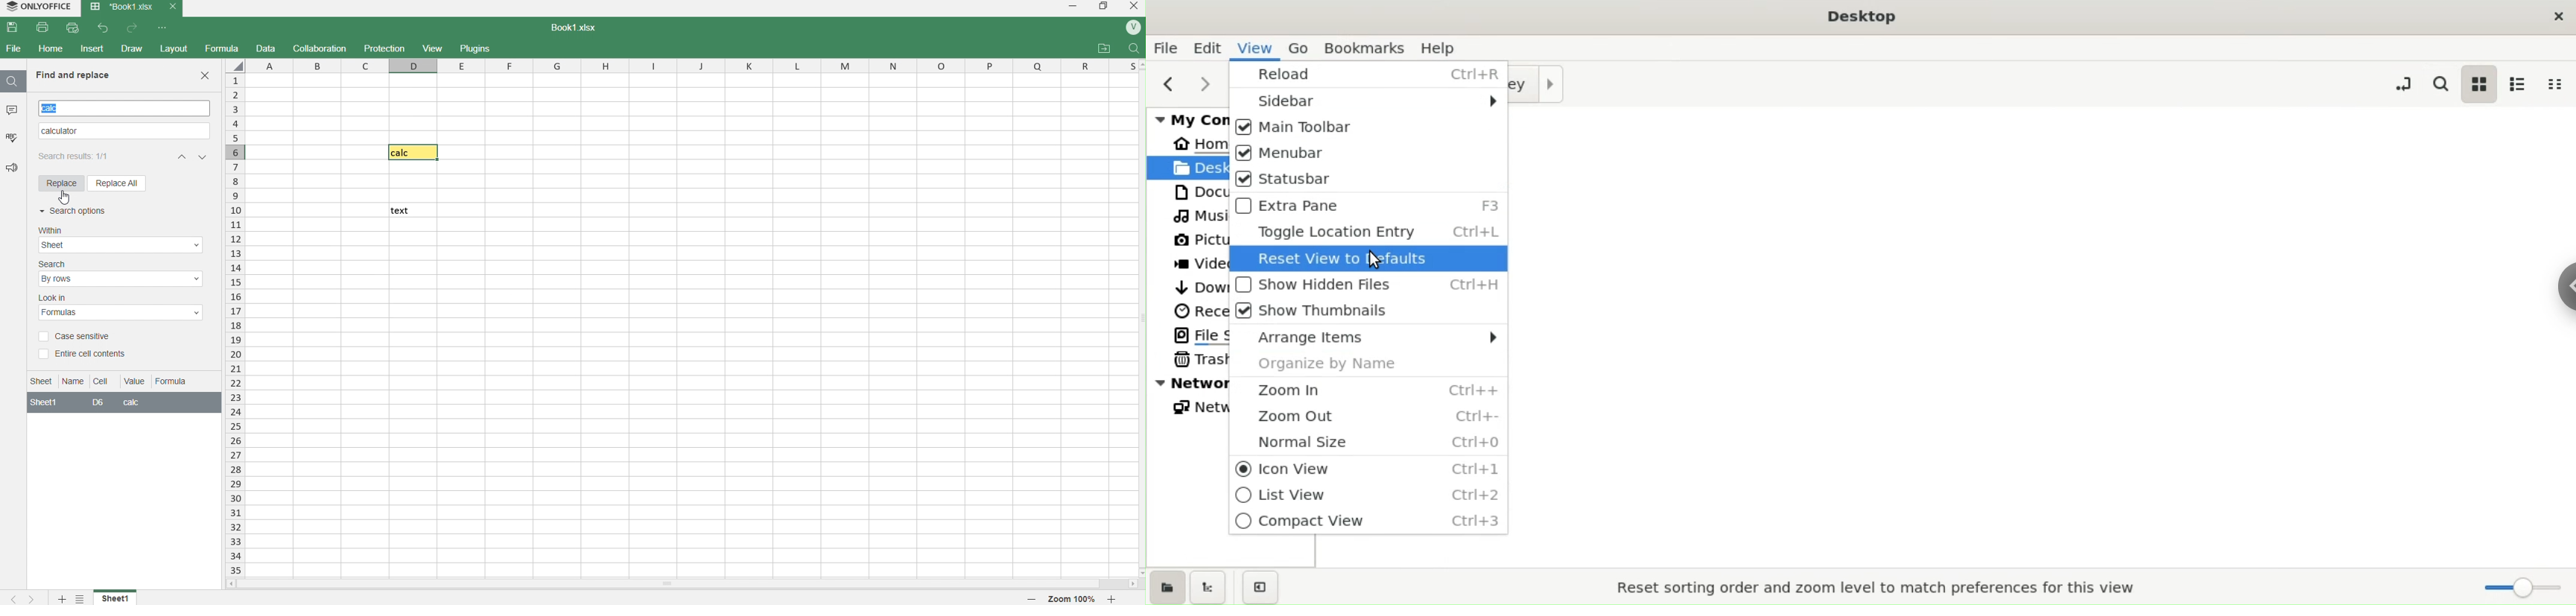 Image resolution: width=2576 pixels, height=616 pixels. I want to click on settings, so click(81, 597).